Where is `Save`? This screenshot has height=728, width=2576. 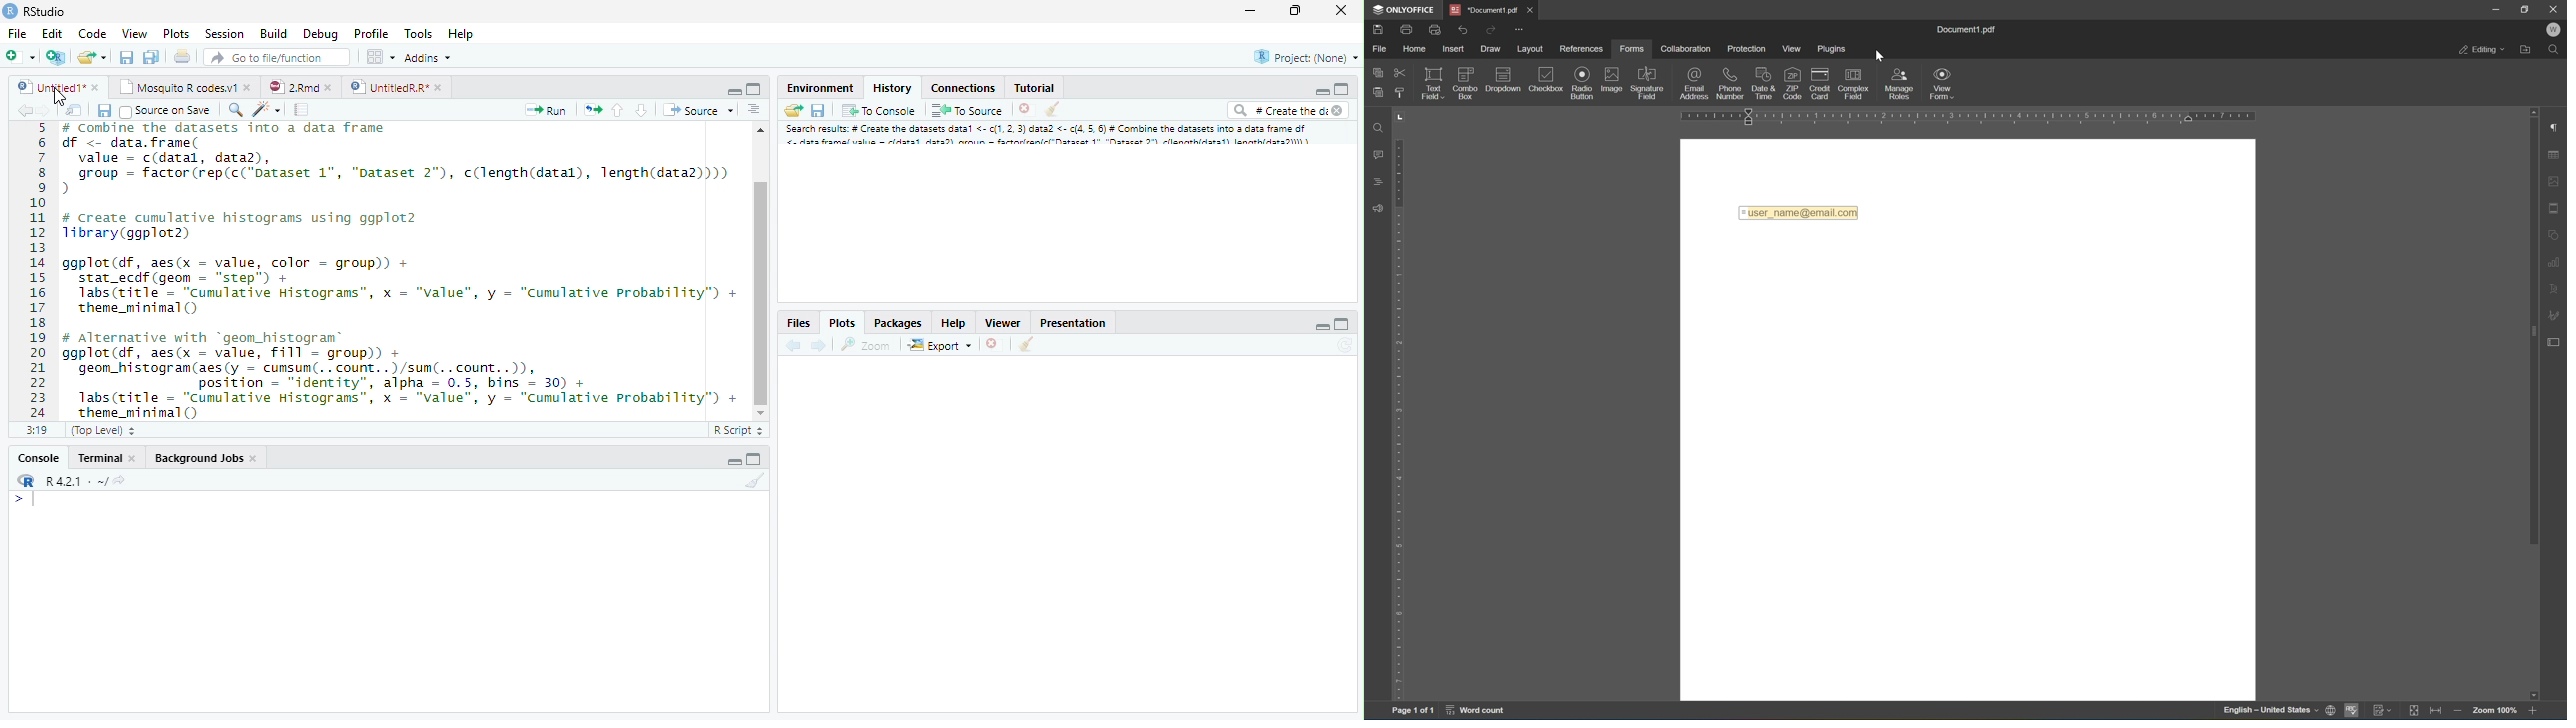 Save is located at coordinates (126, 57).